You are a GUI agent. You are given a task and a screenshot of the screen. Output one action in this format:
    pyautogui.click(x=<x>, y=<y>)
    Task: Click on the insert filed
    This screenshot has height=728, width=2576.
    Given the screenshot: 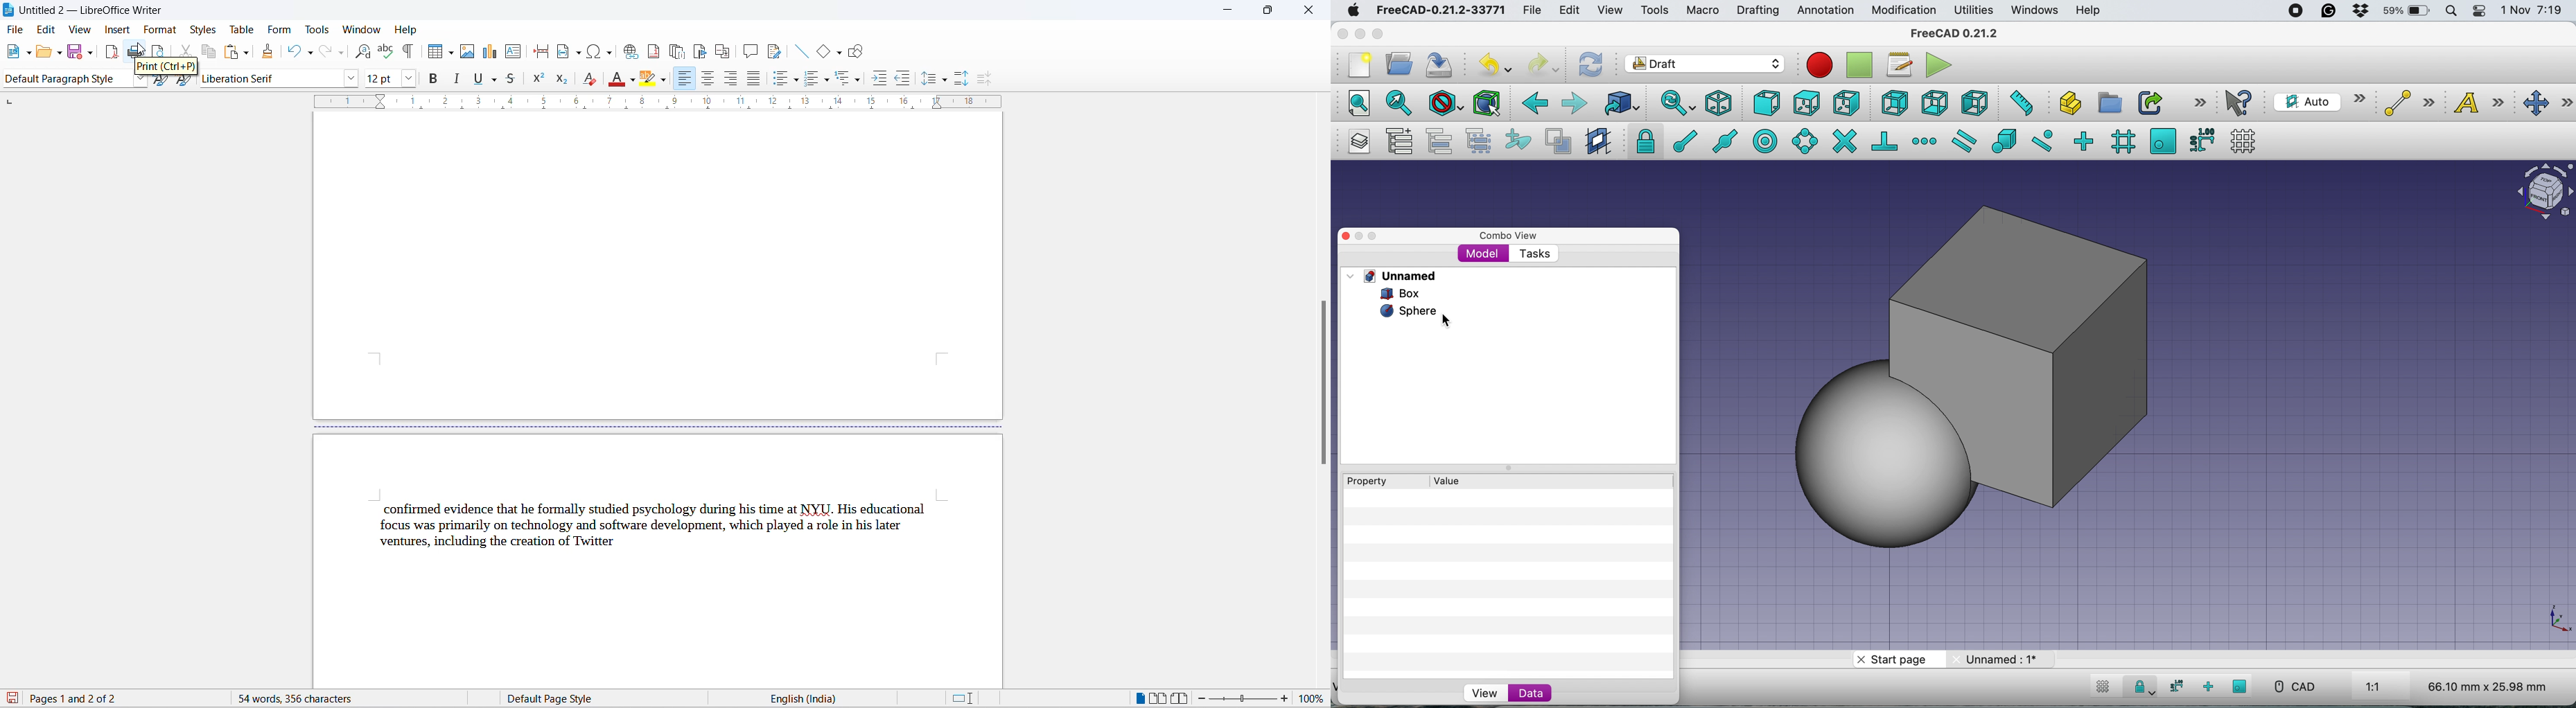 What is the action you would take?
    pyautogui.click(x=568, y=51)
    